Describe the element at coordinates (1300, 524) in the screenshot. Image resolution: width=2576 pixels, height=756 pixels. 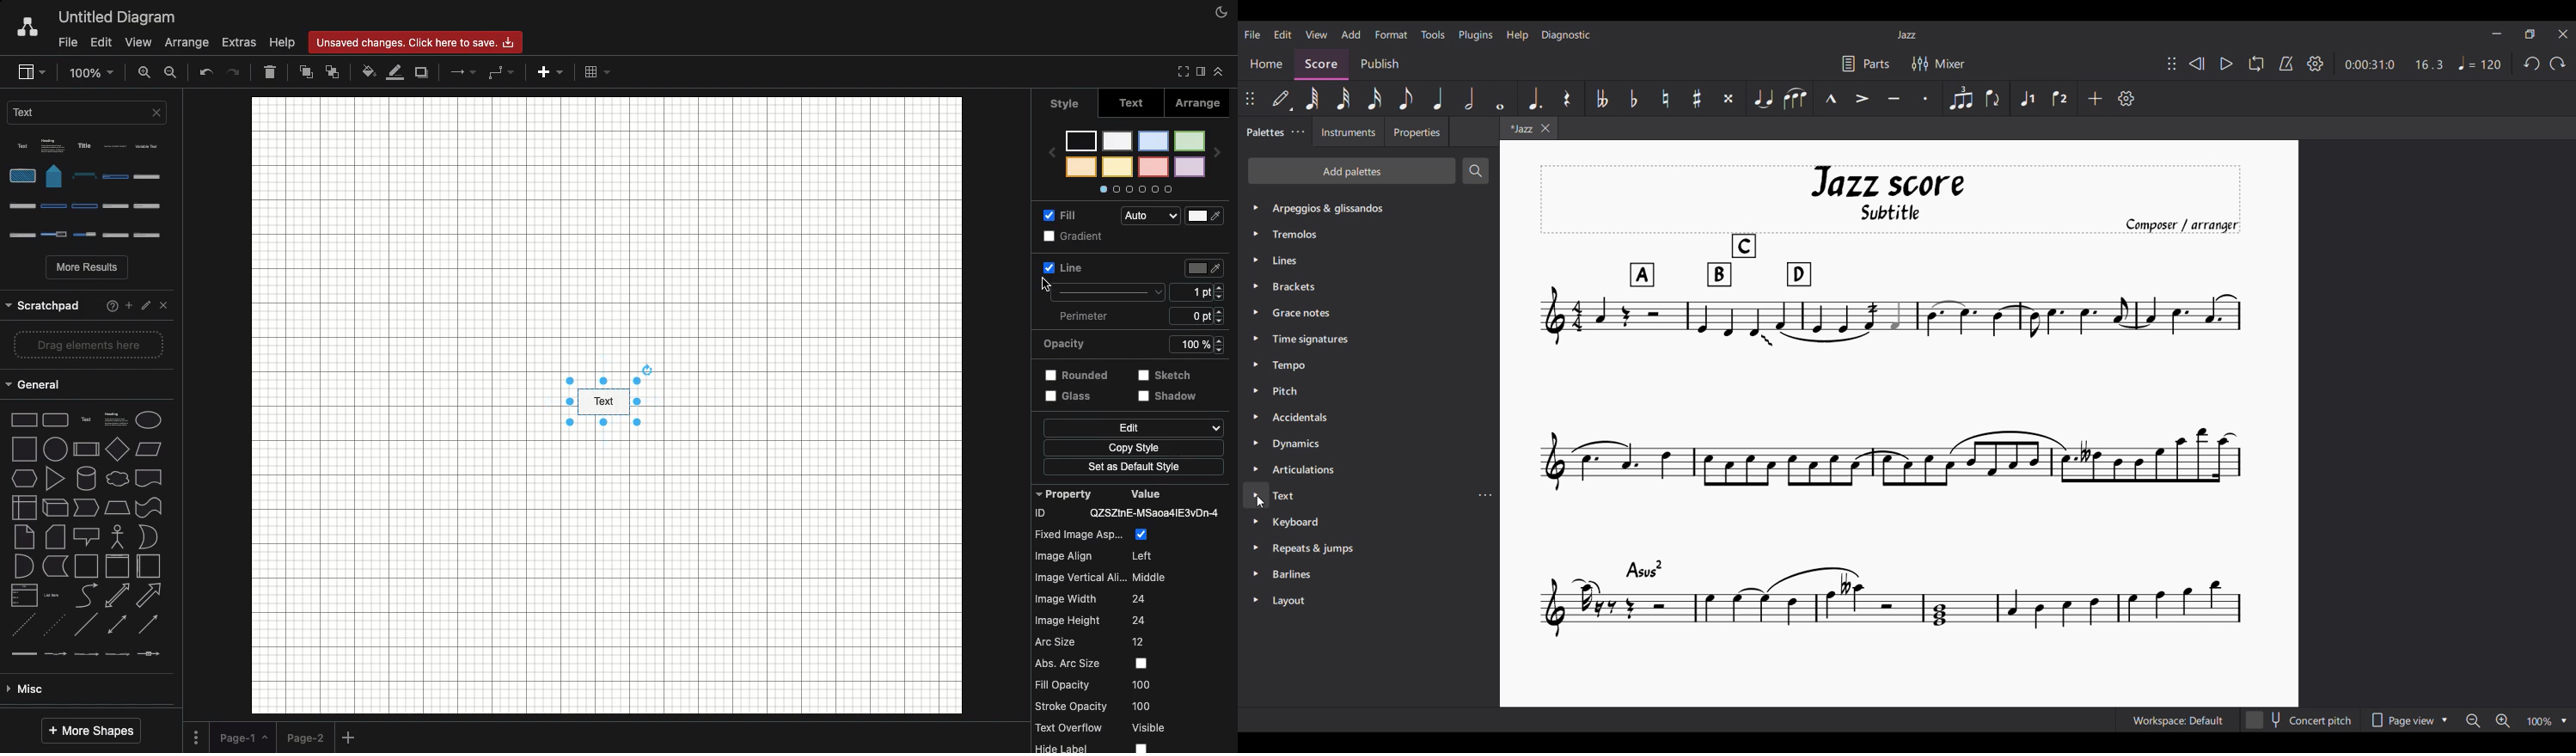
I see `` at that location.